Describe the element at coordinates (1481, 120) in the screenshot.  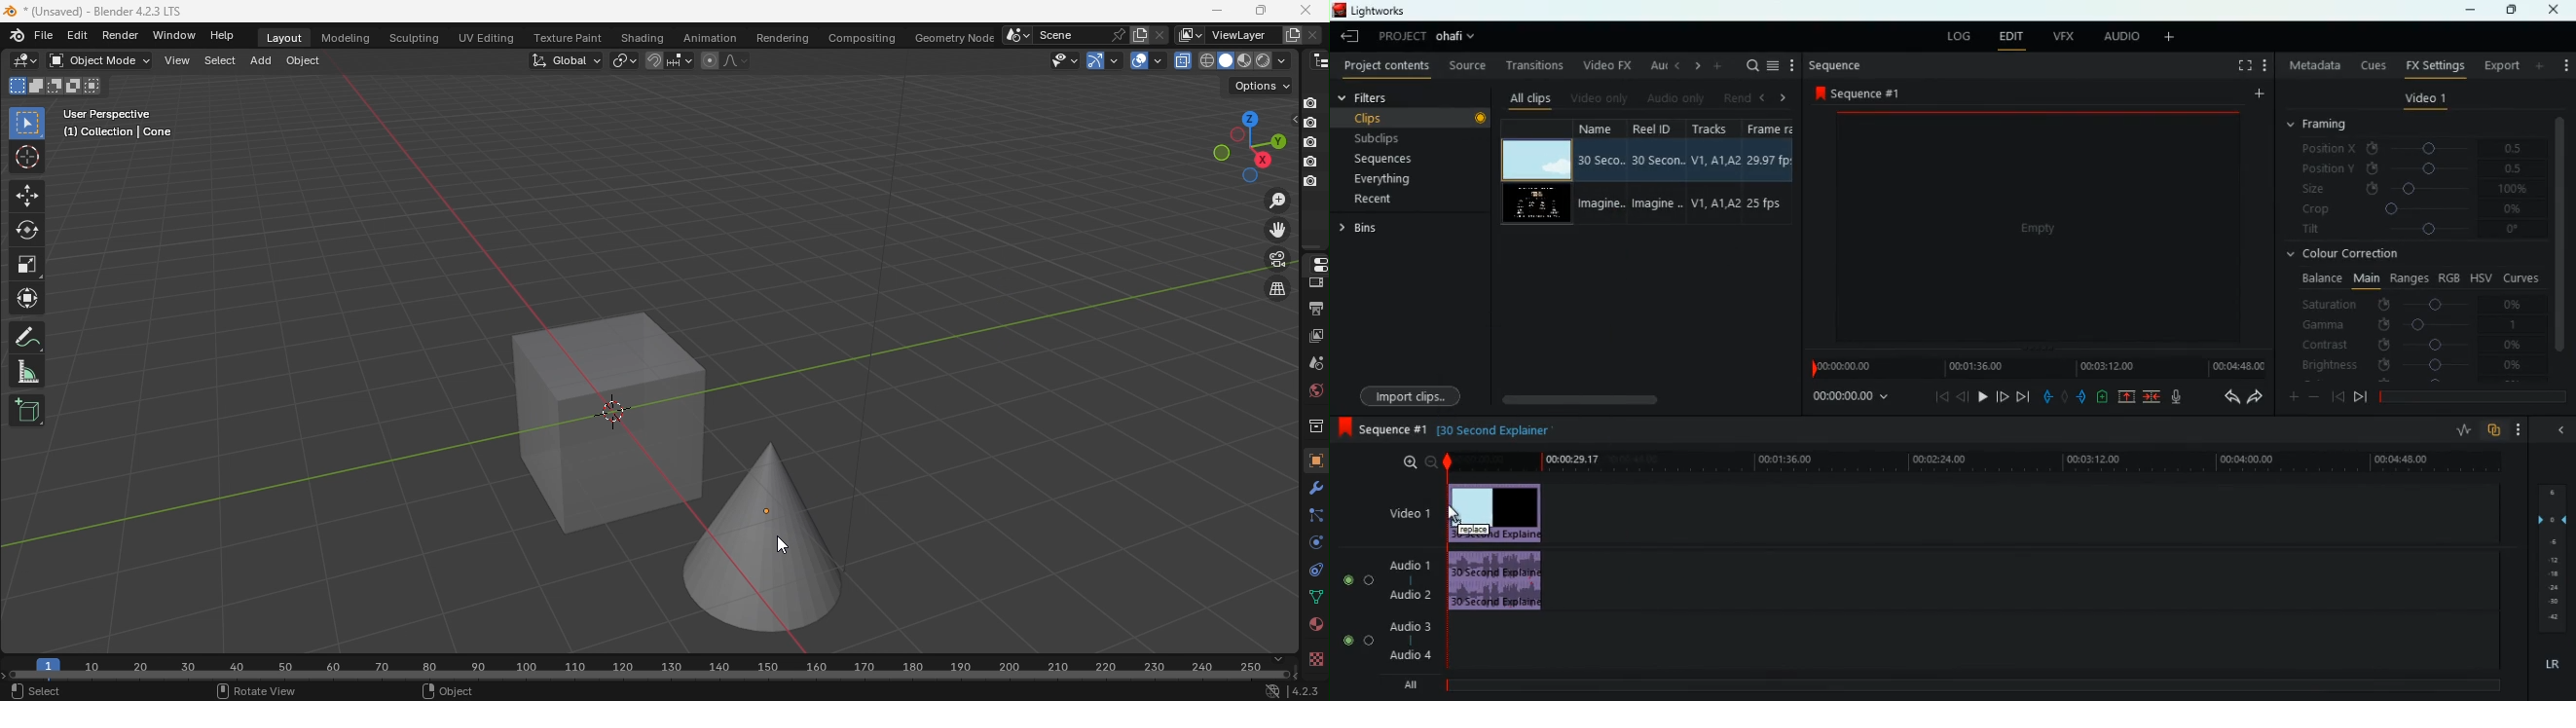
I see `` at that location.